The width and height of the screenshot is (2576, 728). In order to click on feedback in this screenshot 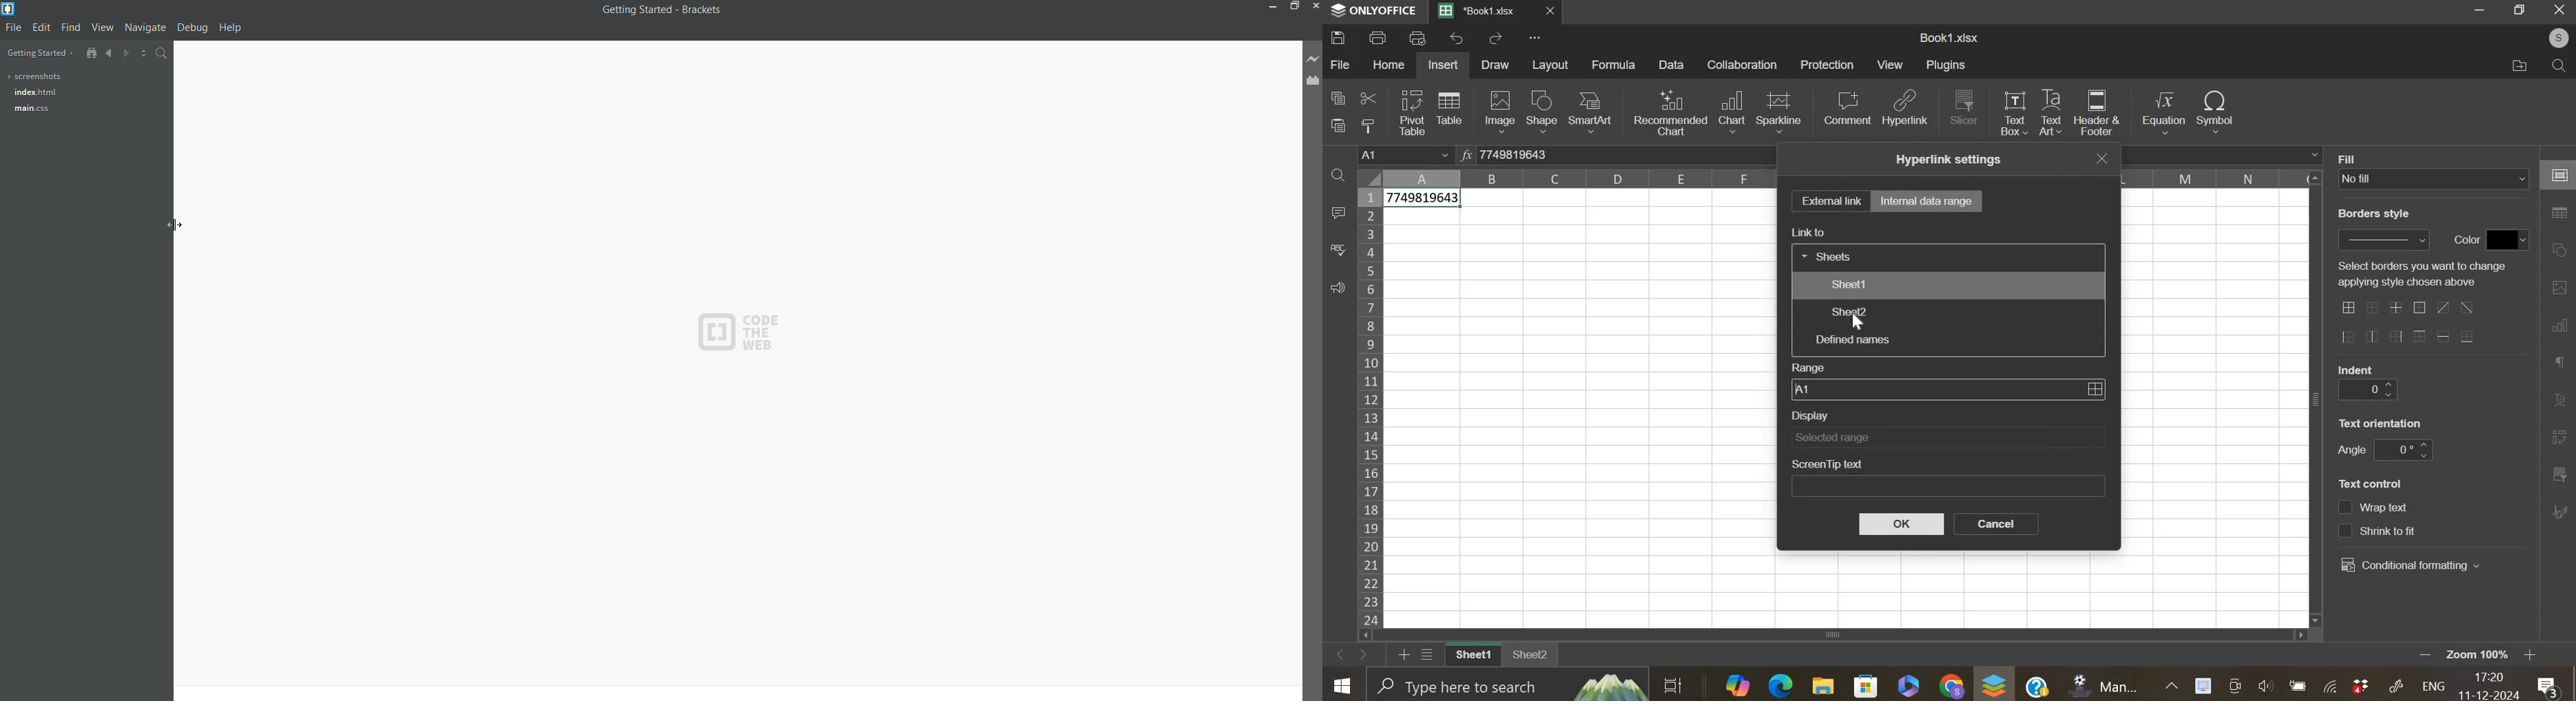, I will do `click(1337, 288)`.